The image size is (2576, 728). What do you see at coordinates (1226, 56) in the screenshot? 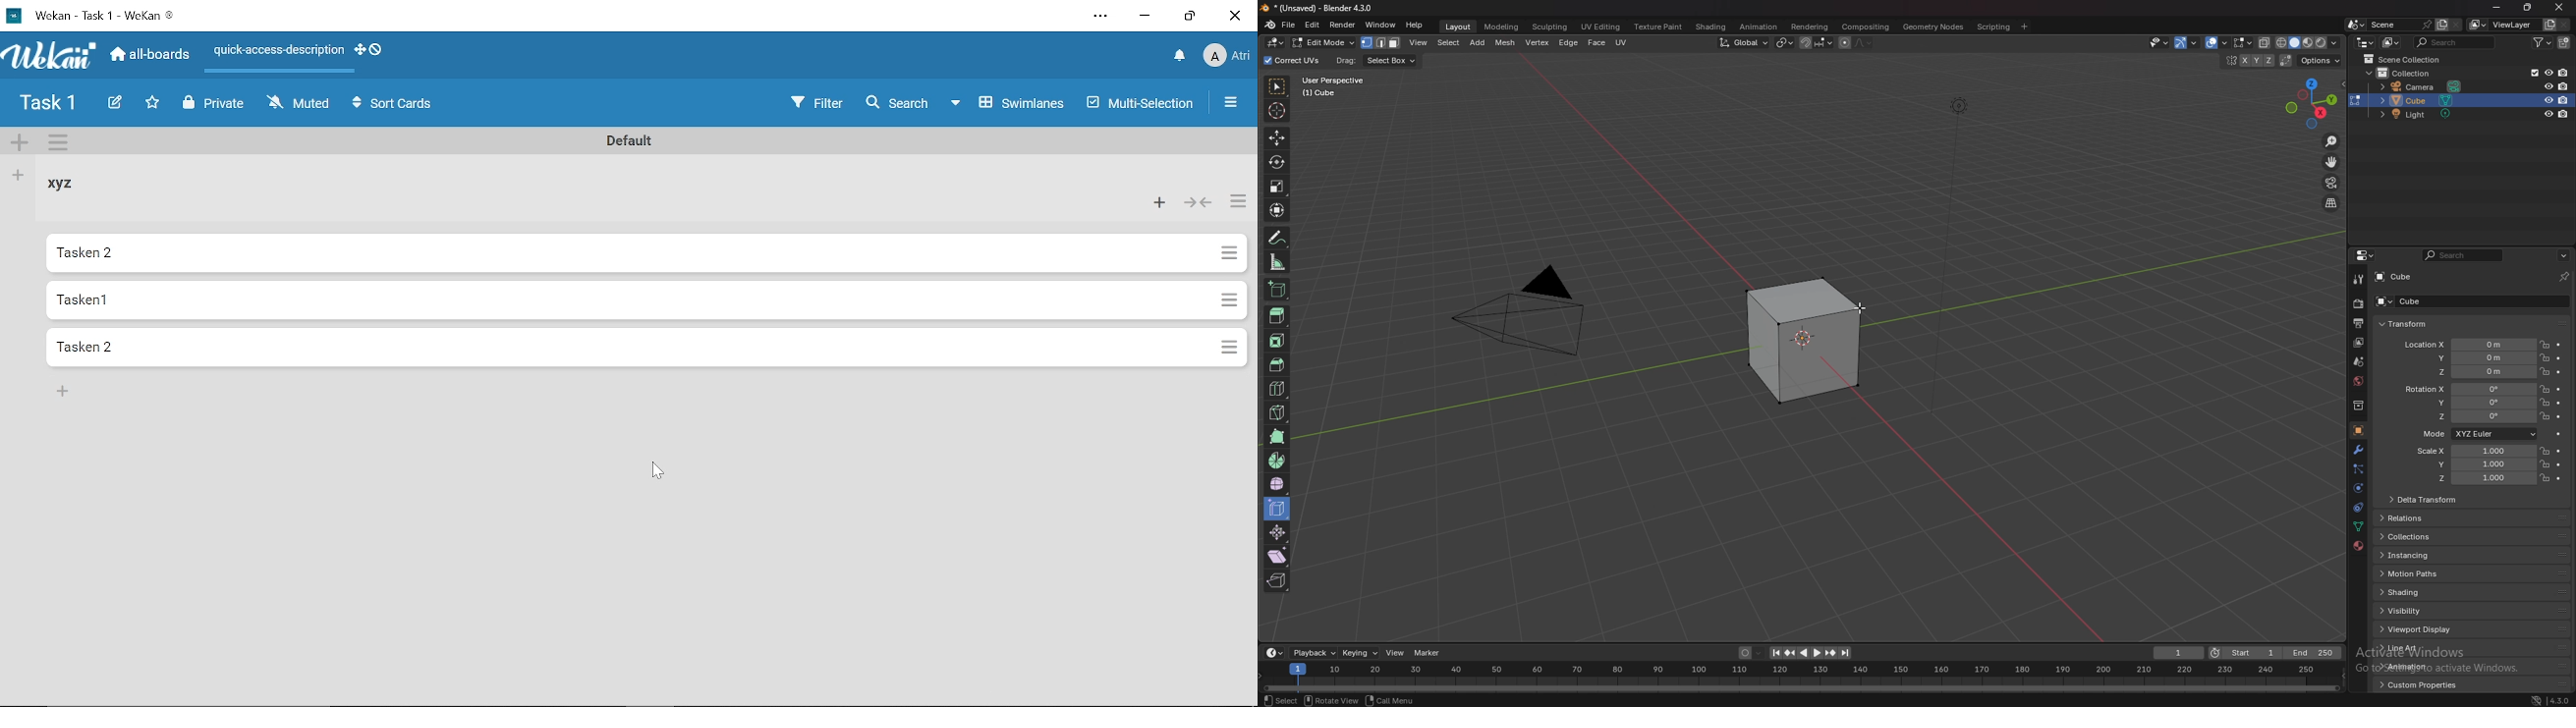
I see `Profile` at bounding box center [1226, 56].